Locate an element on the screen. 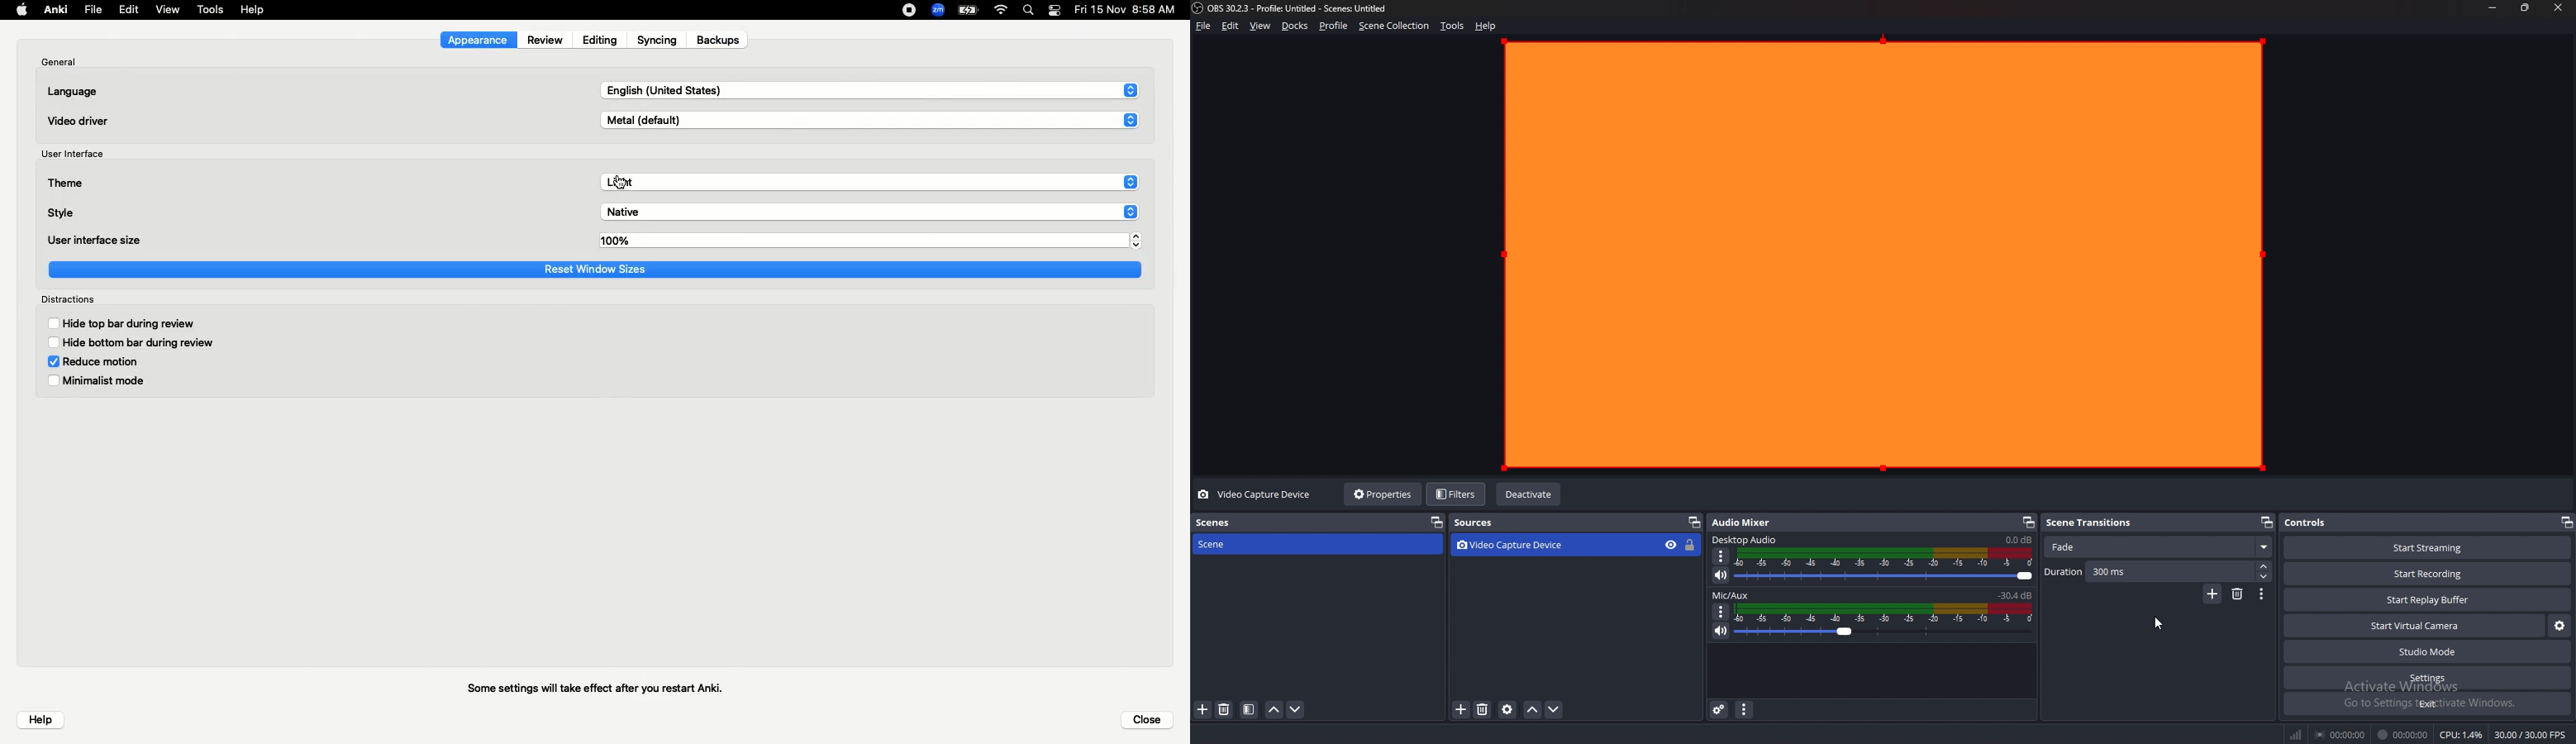 This screenshot has height=756, width=2576. Reset window sizes is located at coordinates (597, 269).